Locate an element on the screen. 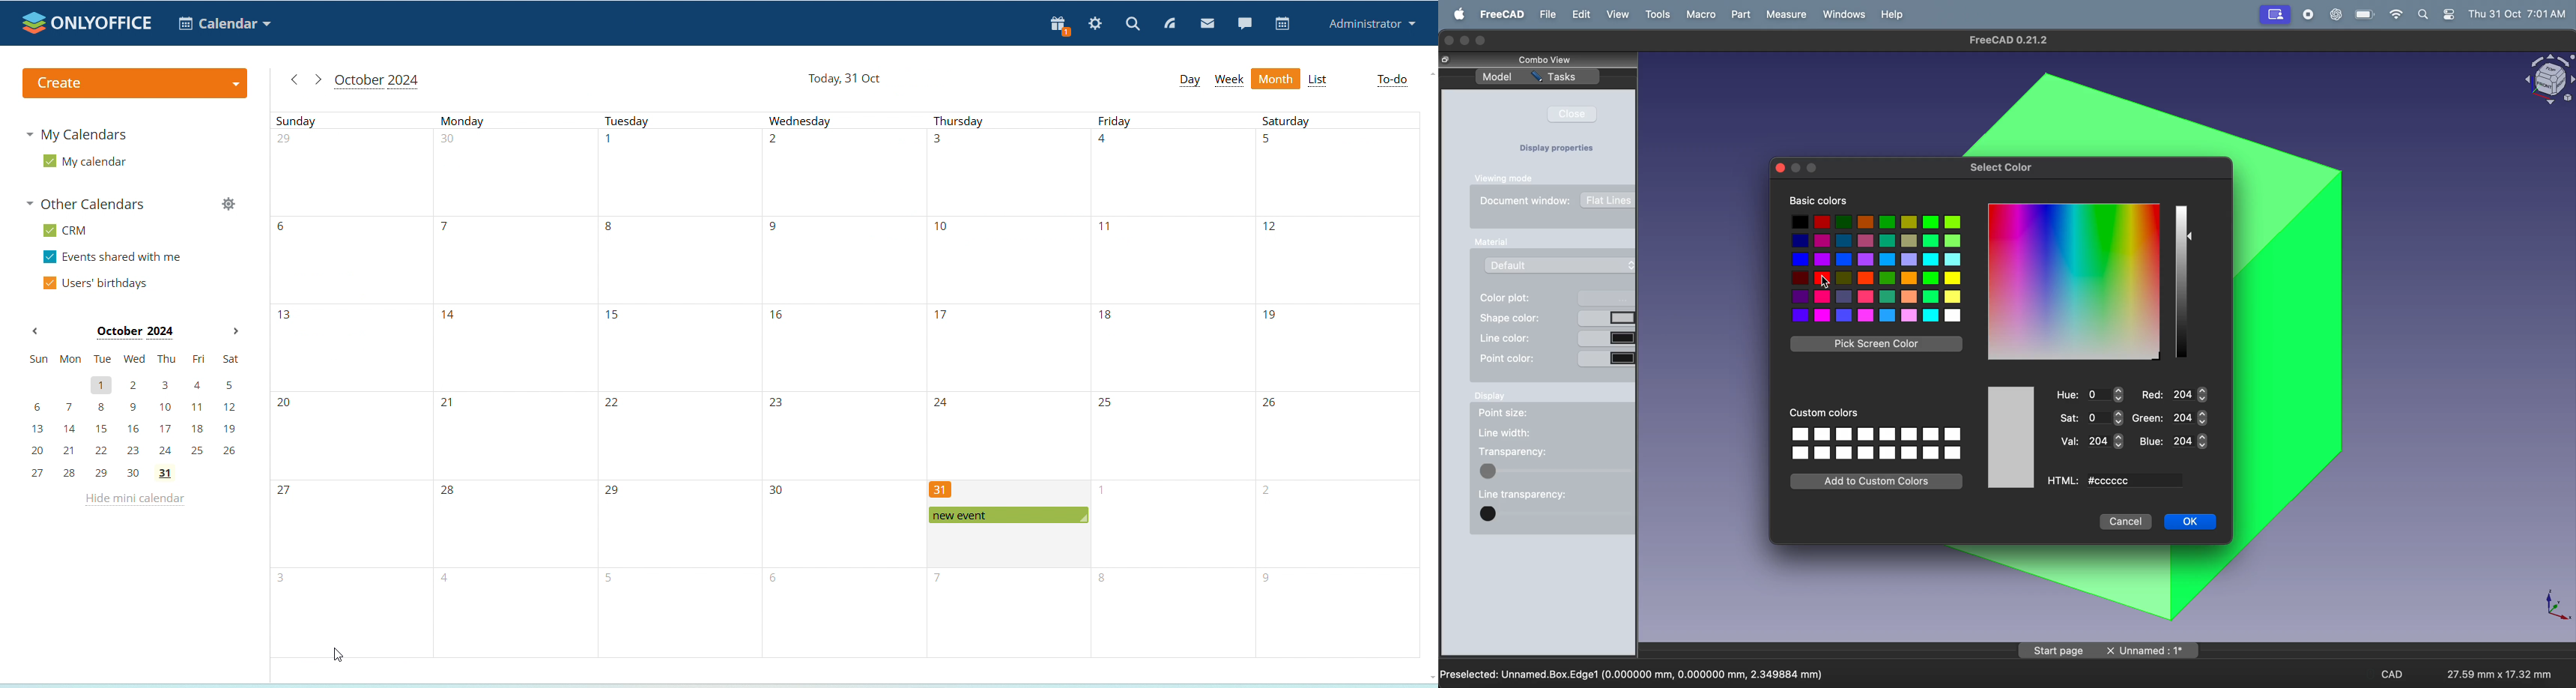  go to previous month is located at coordinates (294, 79).